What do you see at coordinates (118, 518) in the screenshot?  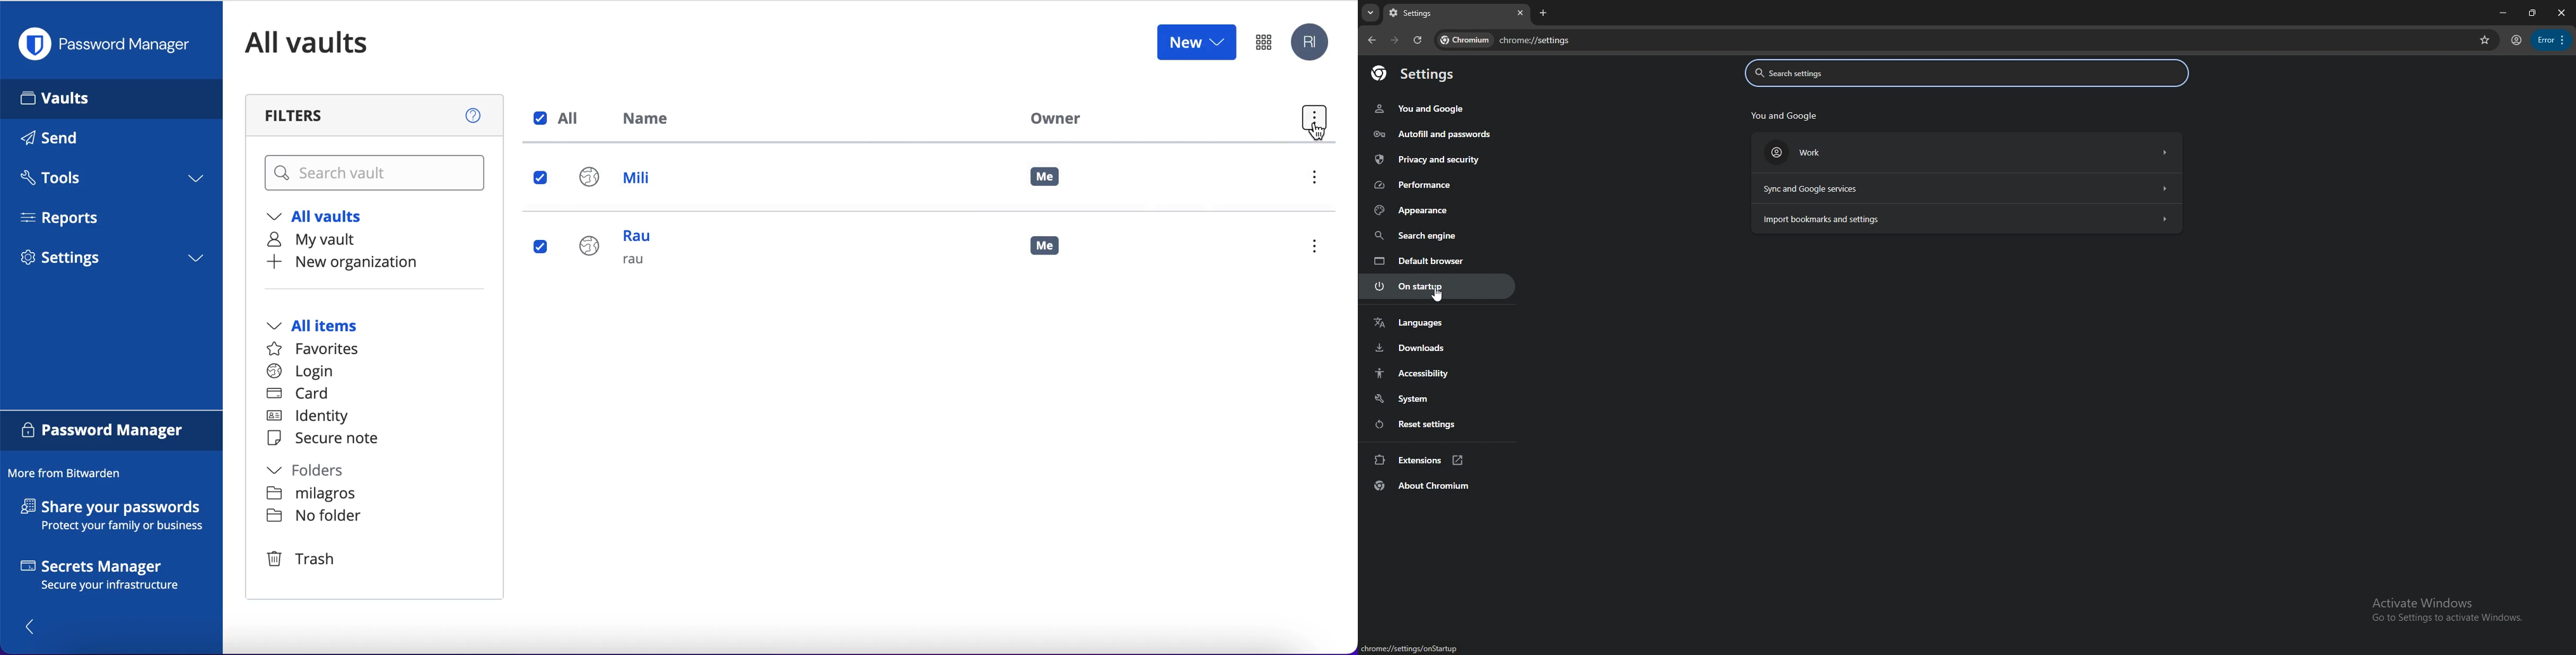 I see `share your passwords protect your family or business` at bounding box center [118, 518].